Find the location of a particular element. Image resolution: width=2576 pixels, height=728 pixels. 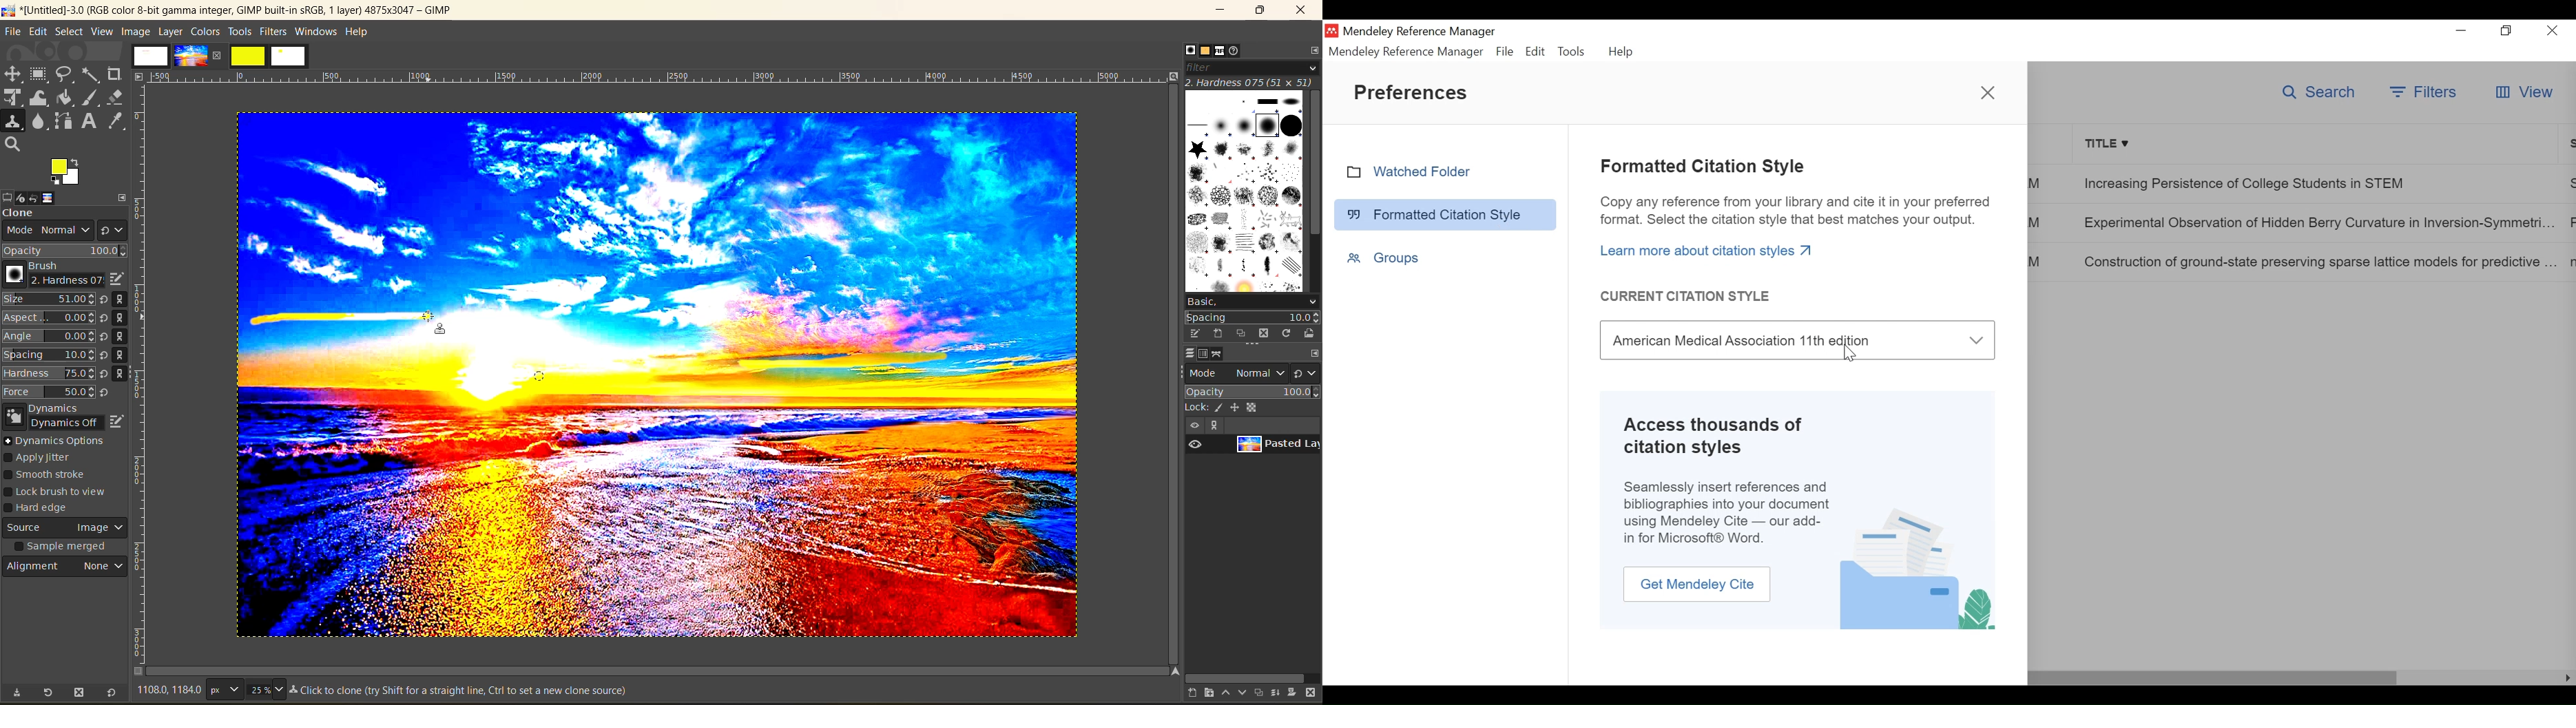

mode is located at coordinates (1238, 372).